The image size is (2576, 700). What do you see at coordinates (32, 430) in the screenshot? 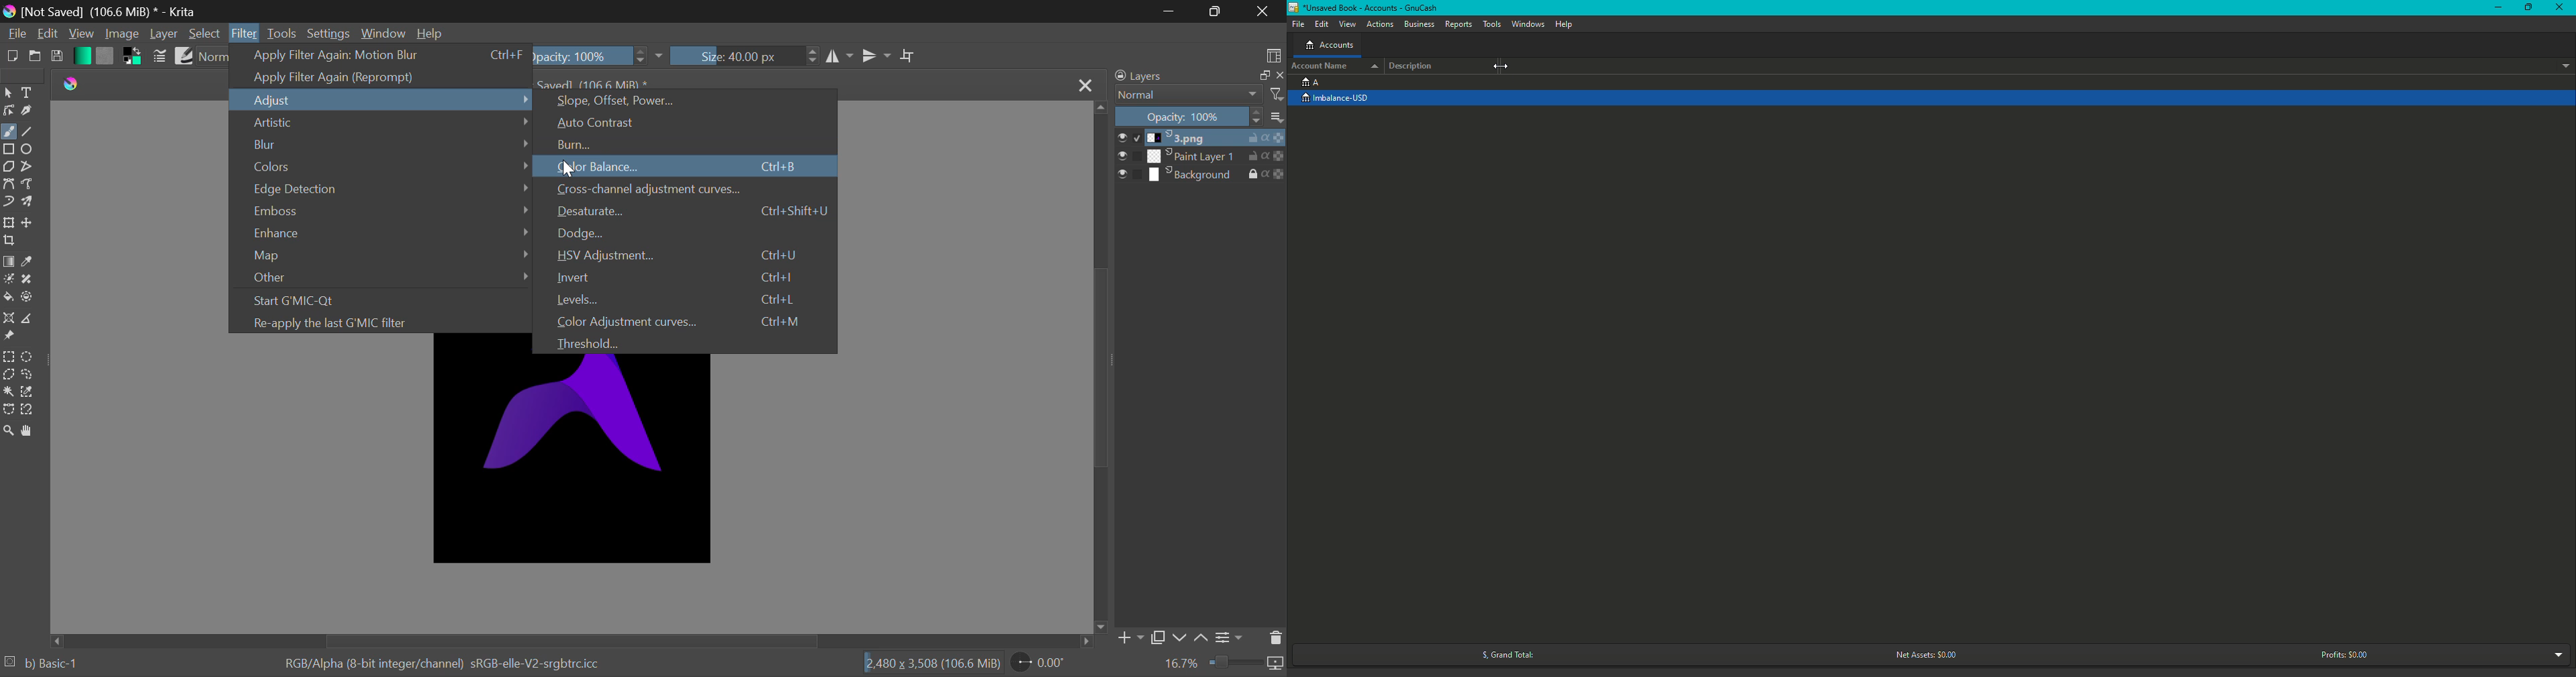
I see `Pan` at bounding box center [32, 430].